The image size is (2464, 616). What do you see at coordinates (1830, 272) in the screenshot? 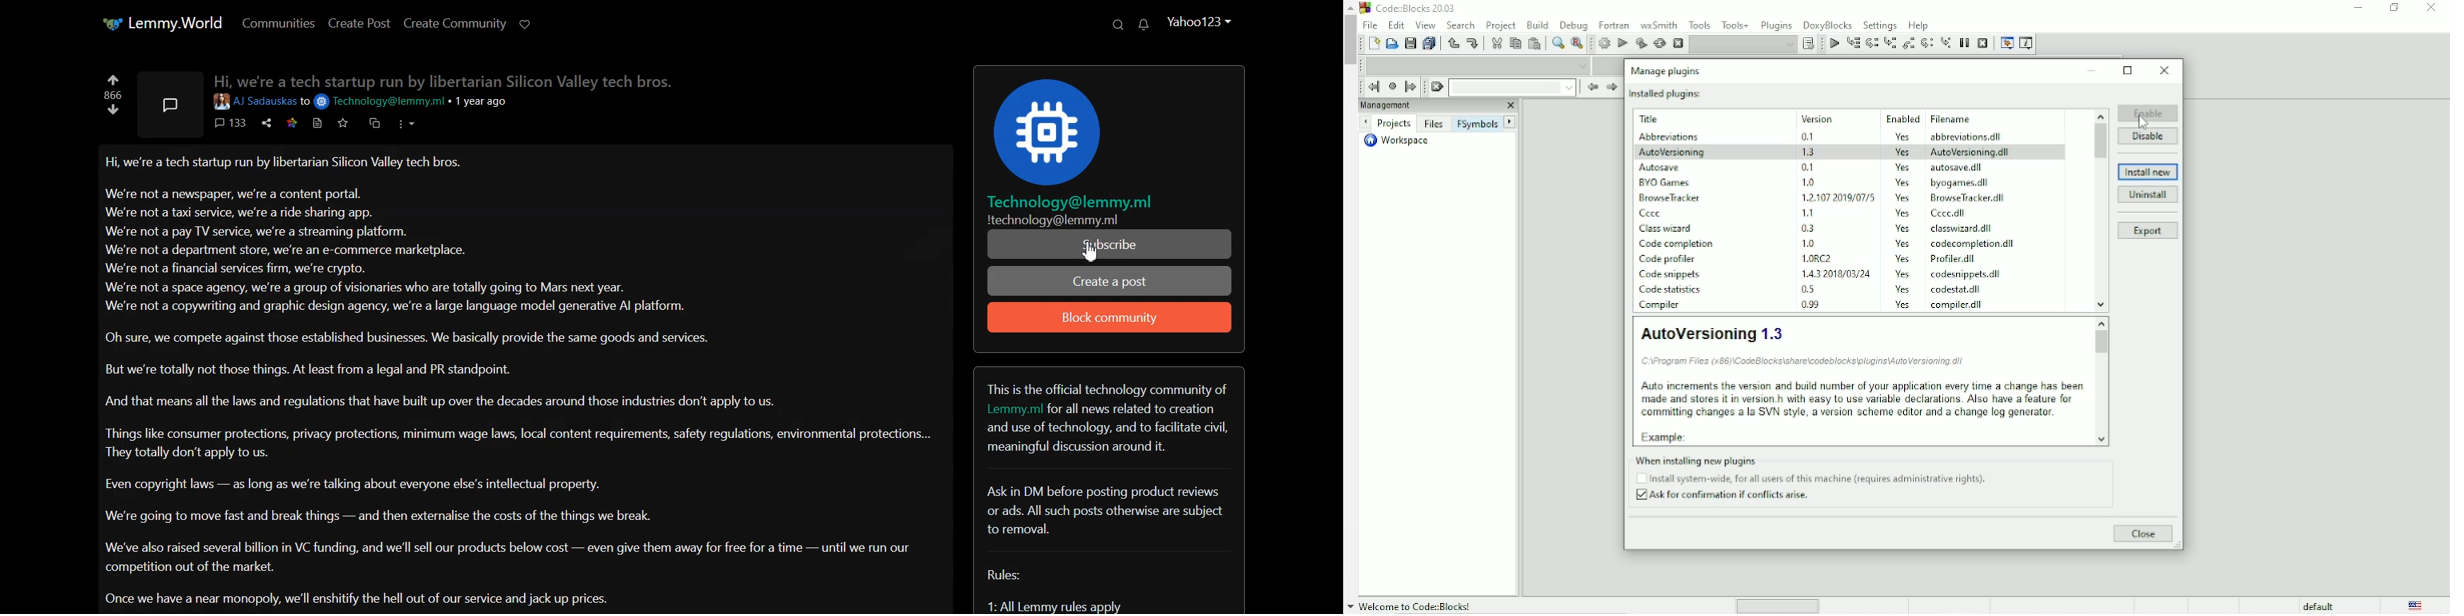
I see `version ` at bounding box center [1830, 272].